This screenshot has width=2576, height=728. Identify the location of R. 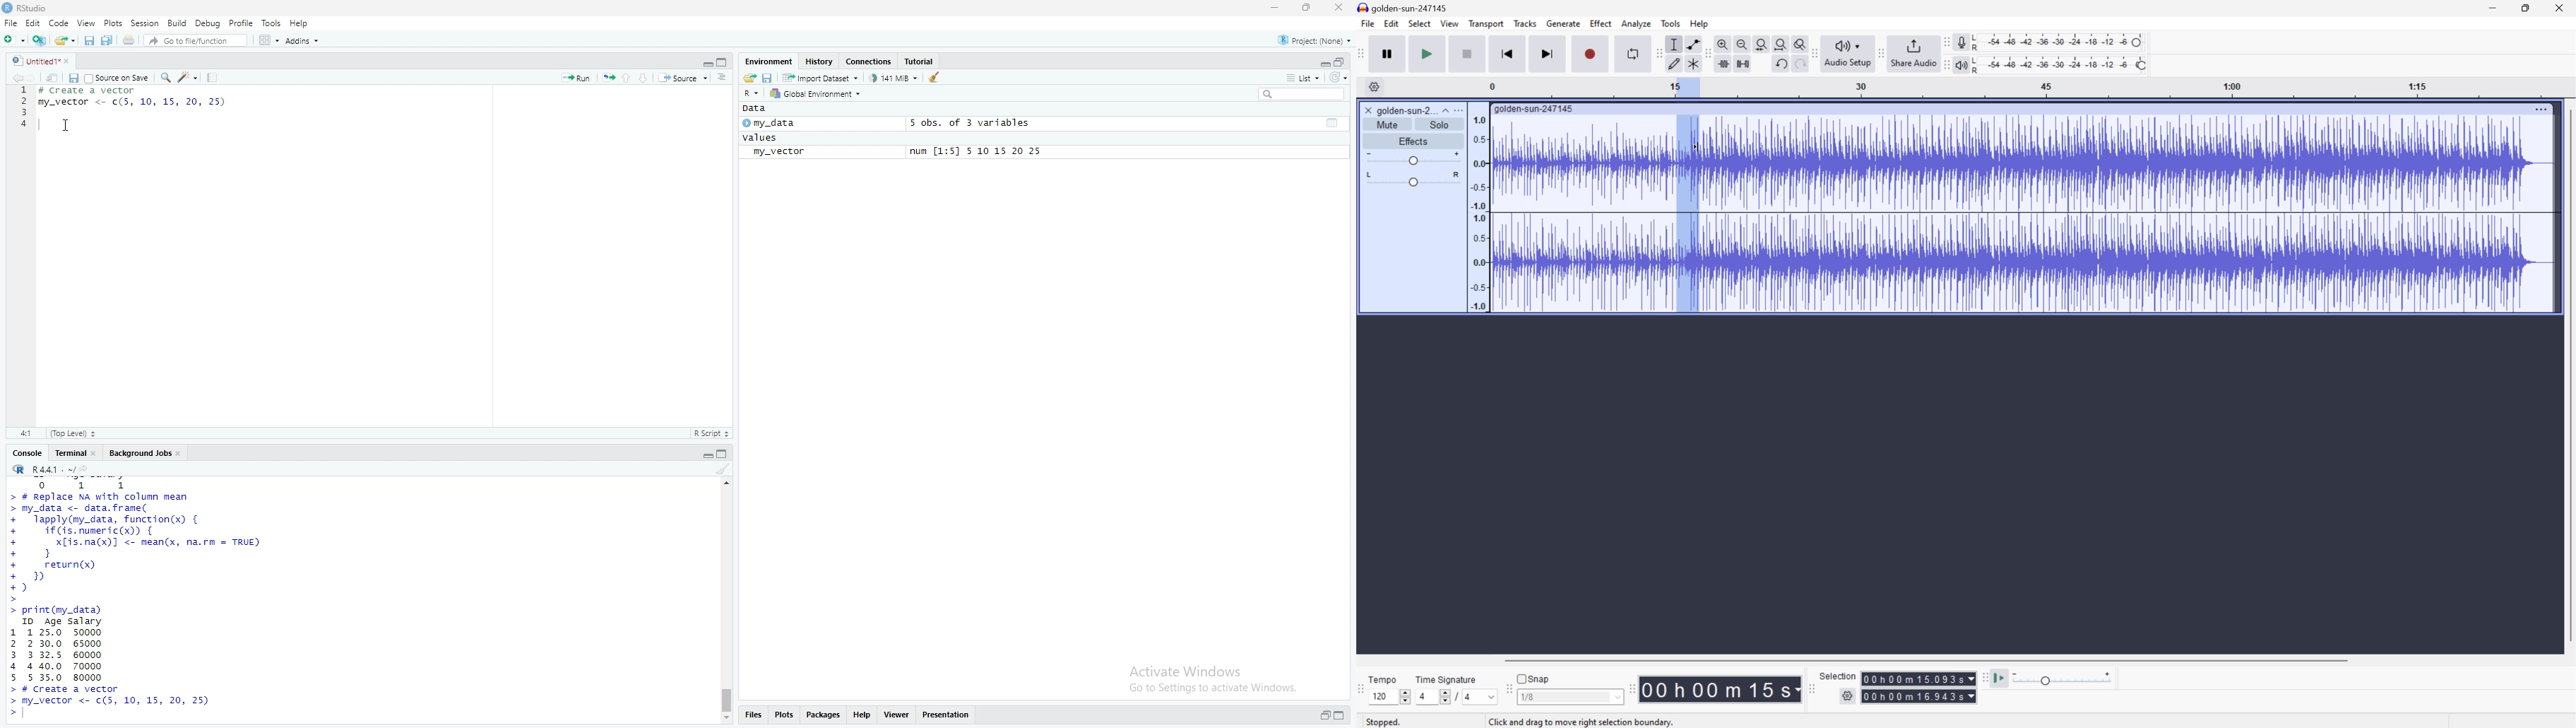
(751, 93).